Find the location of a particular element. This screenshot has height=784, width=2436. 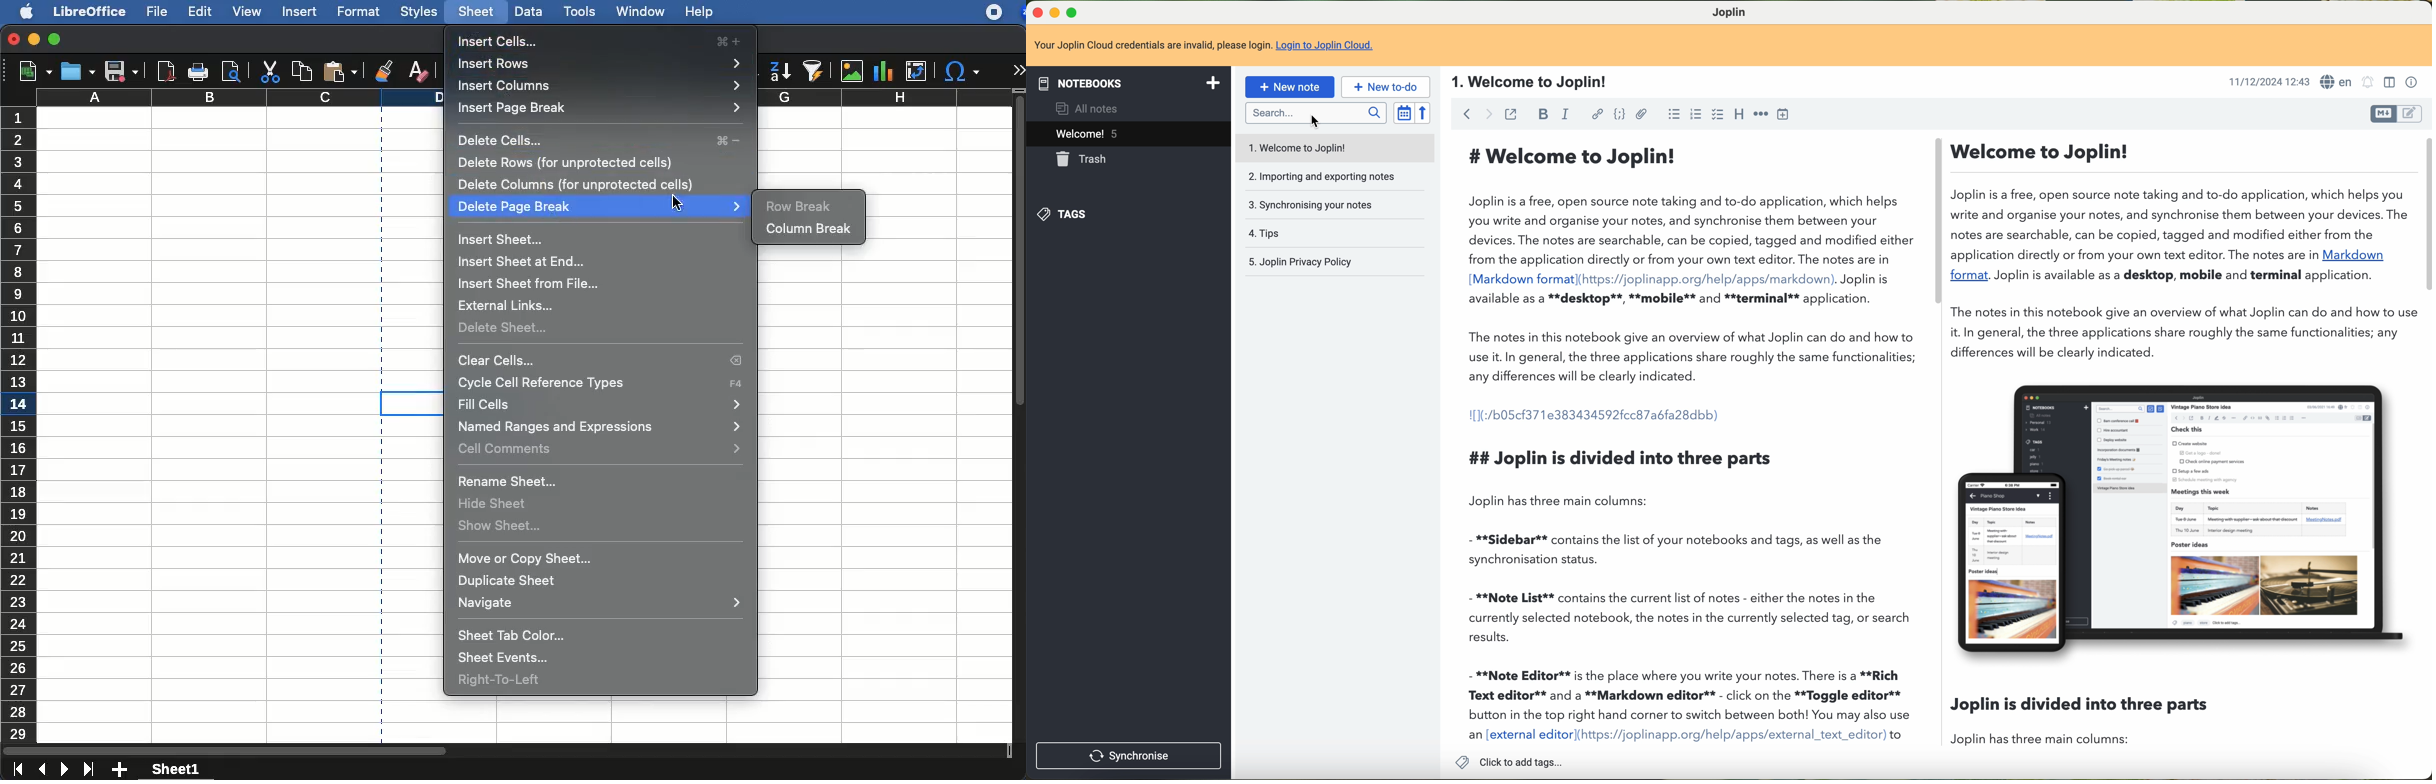

styles is located at coordinates (420, 11).